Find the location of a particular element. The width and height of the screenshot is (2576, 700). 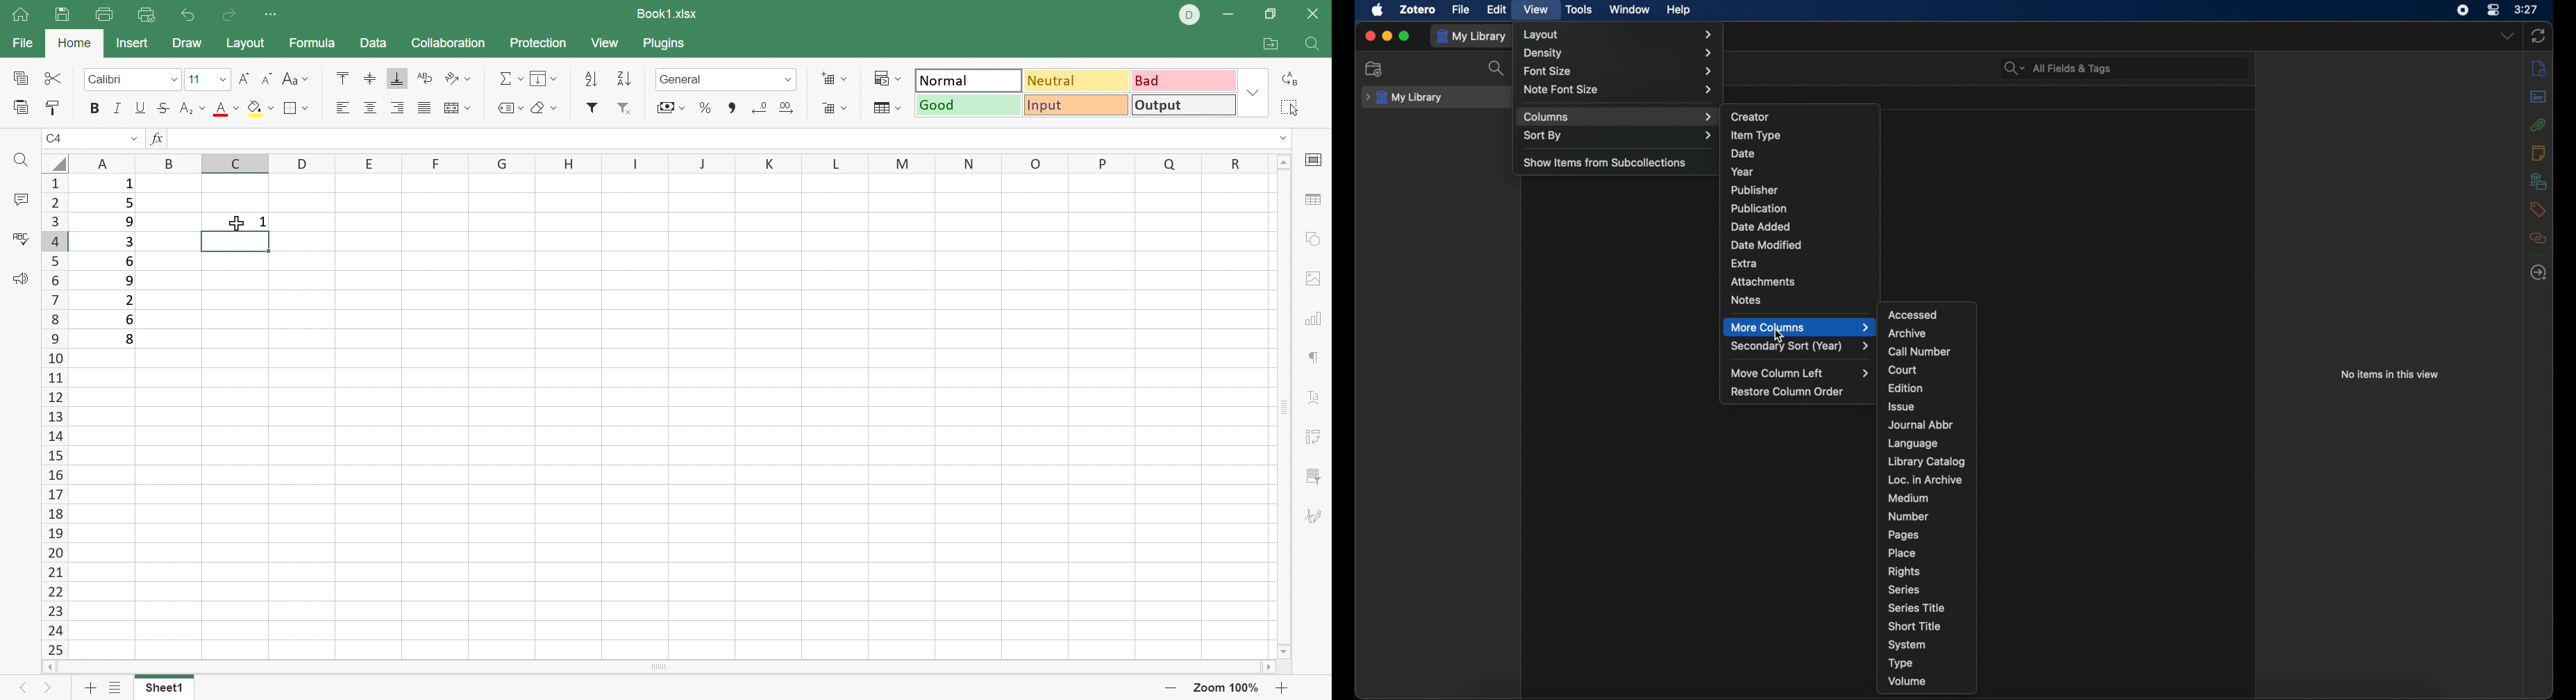

Named ranges is located at coordinates (508, 108).